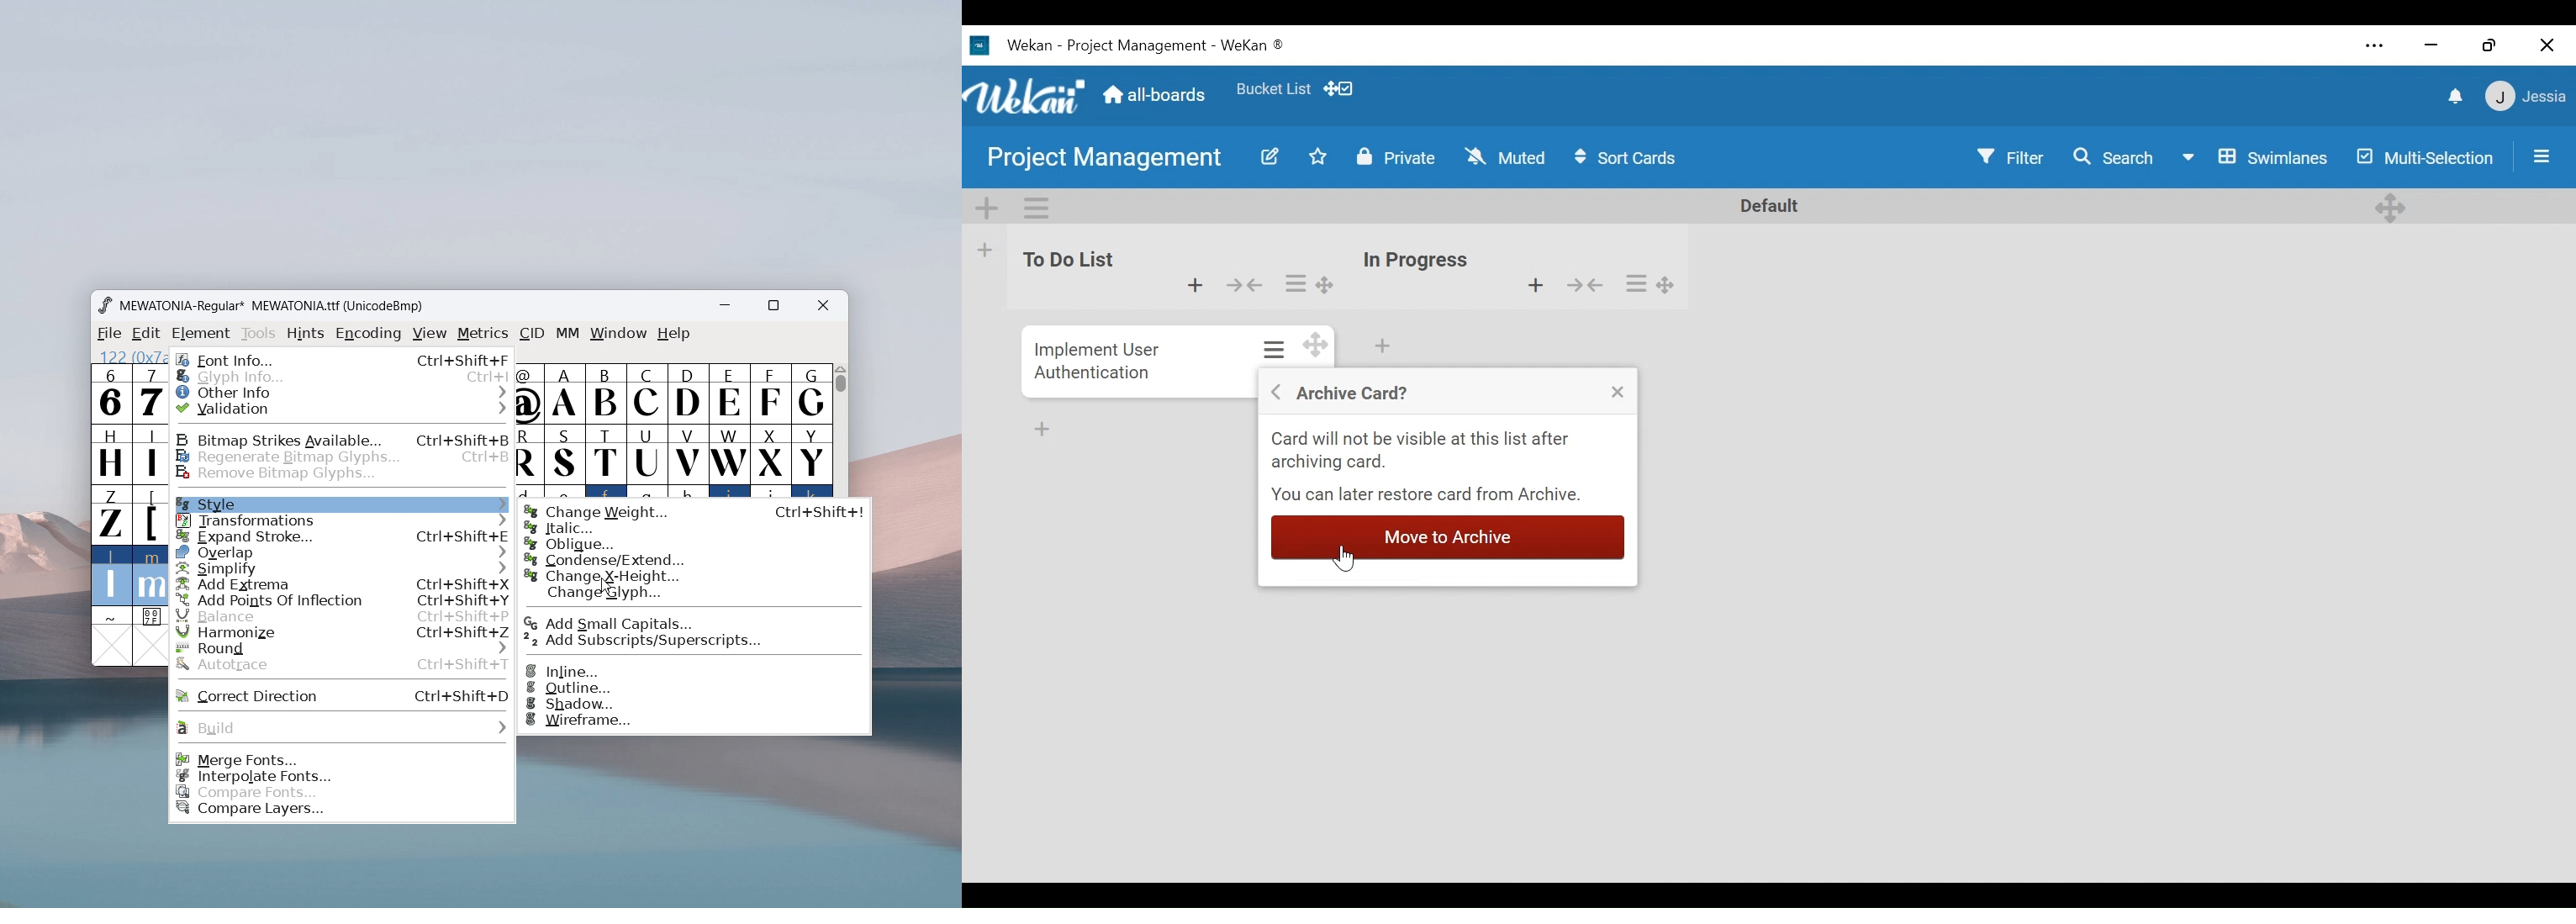 Image resolution: width=2576 pixels, height=924 pixels. Describe the element at coordinates (1318, 157) in the screenshot. I see `Toggle Favorites` at that location.